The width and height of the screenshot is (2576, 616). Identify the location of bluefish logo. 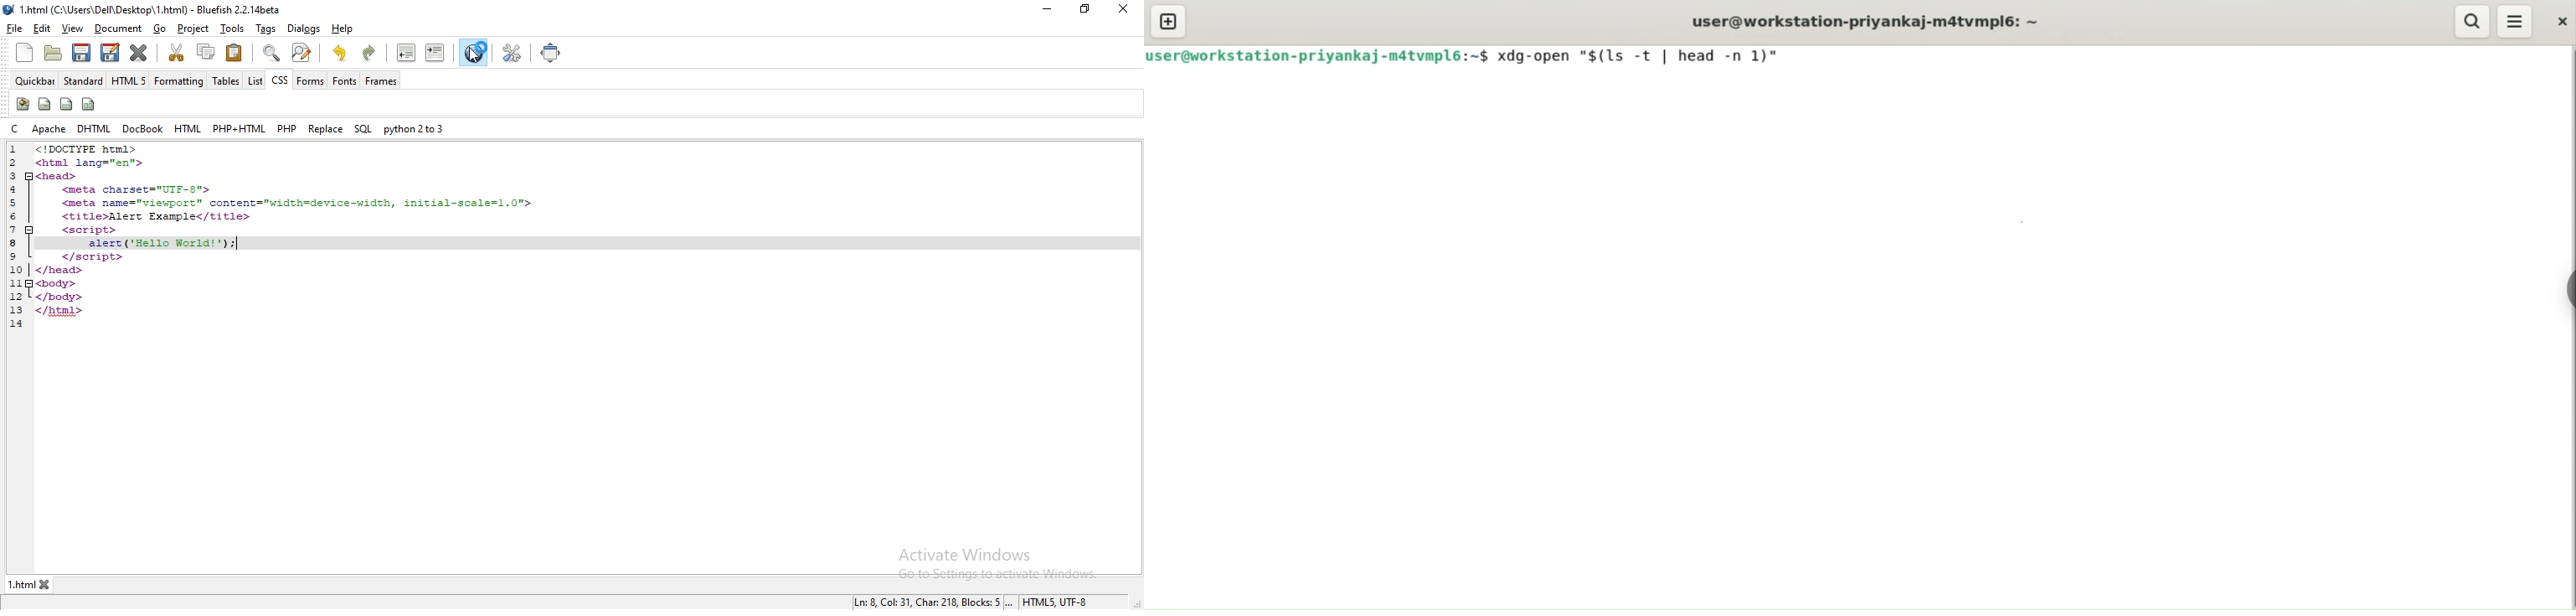
(9, 10).